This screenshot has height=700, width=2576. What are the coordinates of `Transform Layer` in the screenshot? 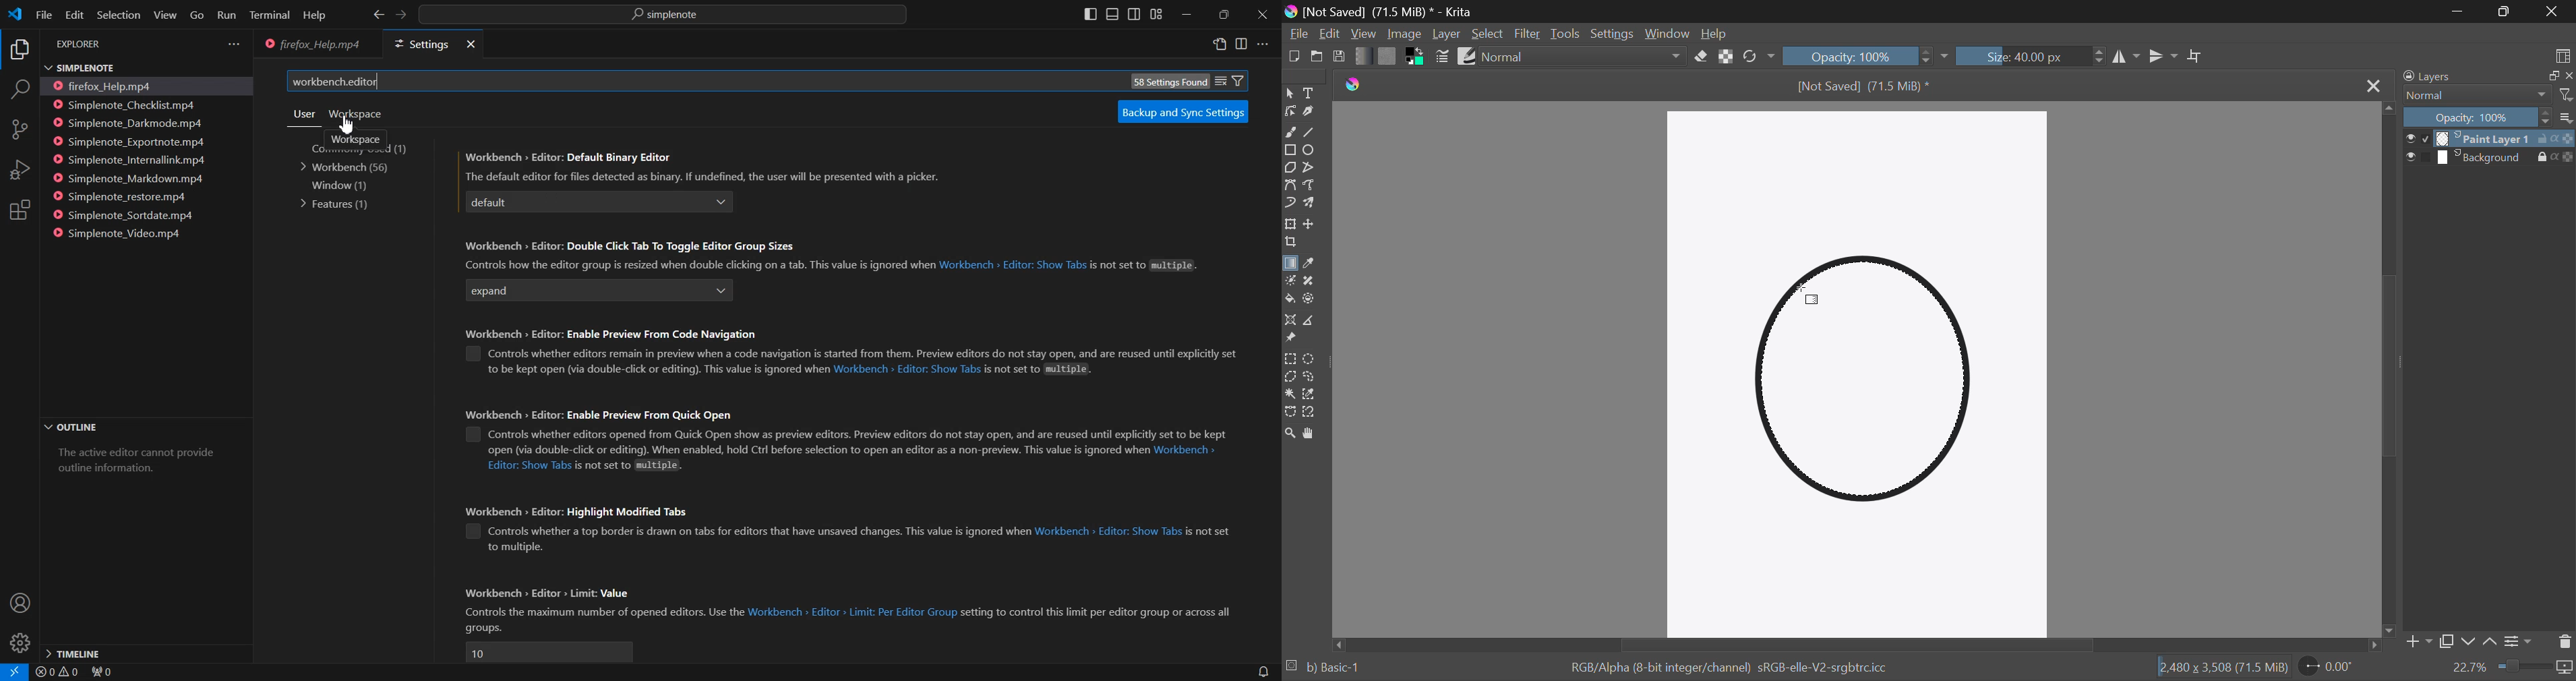 It's located at (1291, 225).